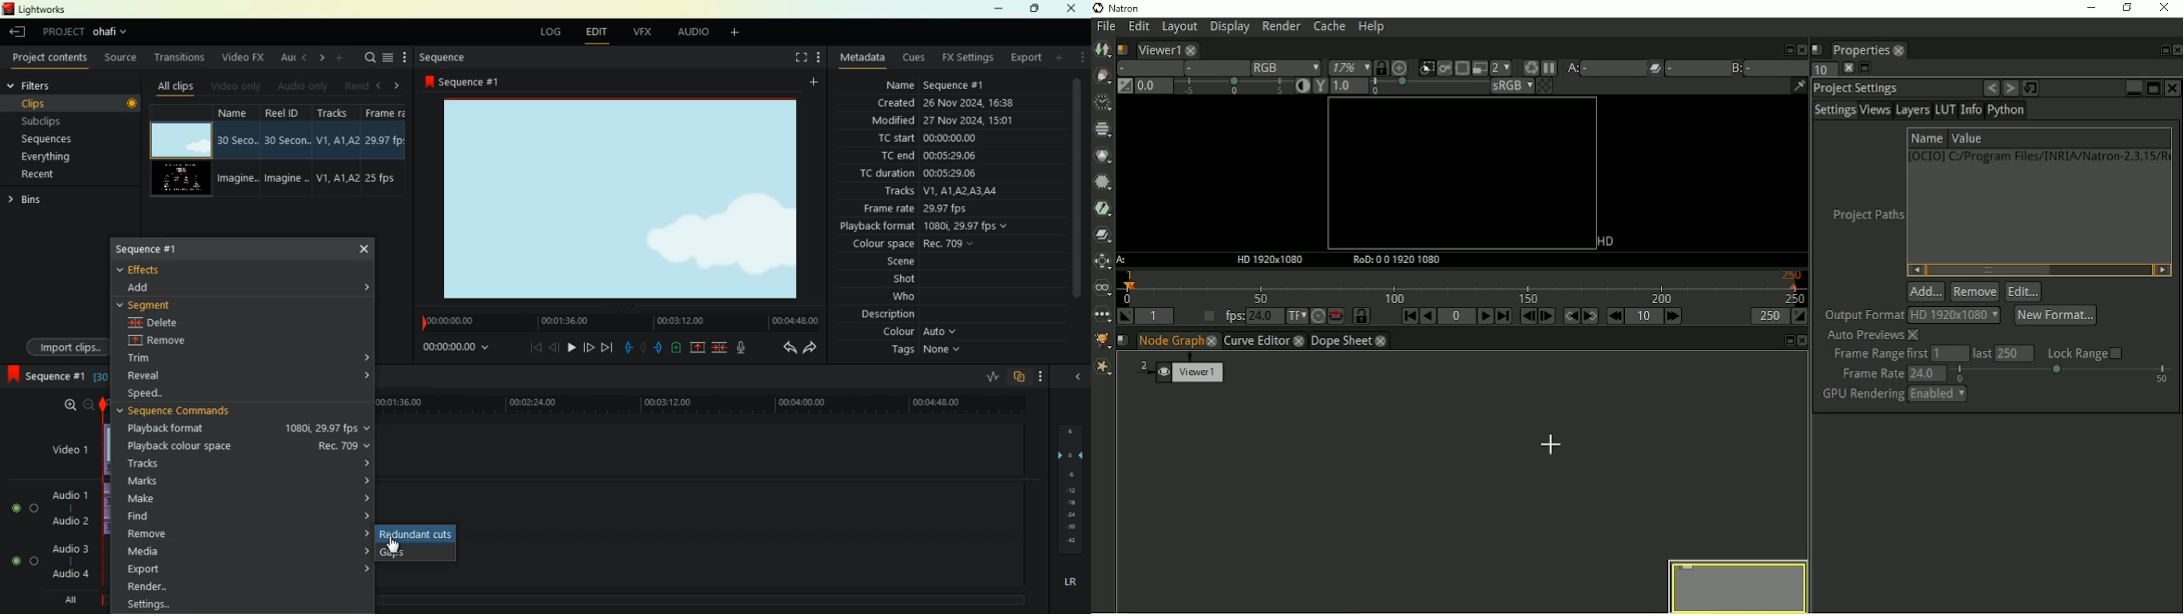 The image size is (2184, 616). I want to click on delete, so click(173, 323).